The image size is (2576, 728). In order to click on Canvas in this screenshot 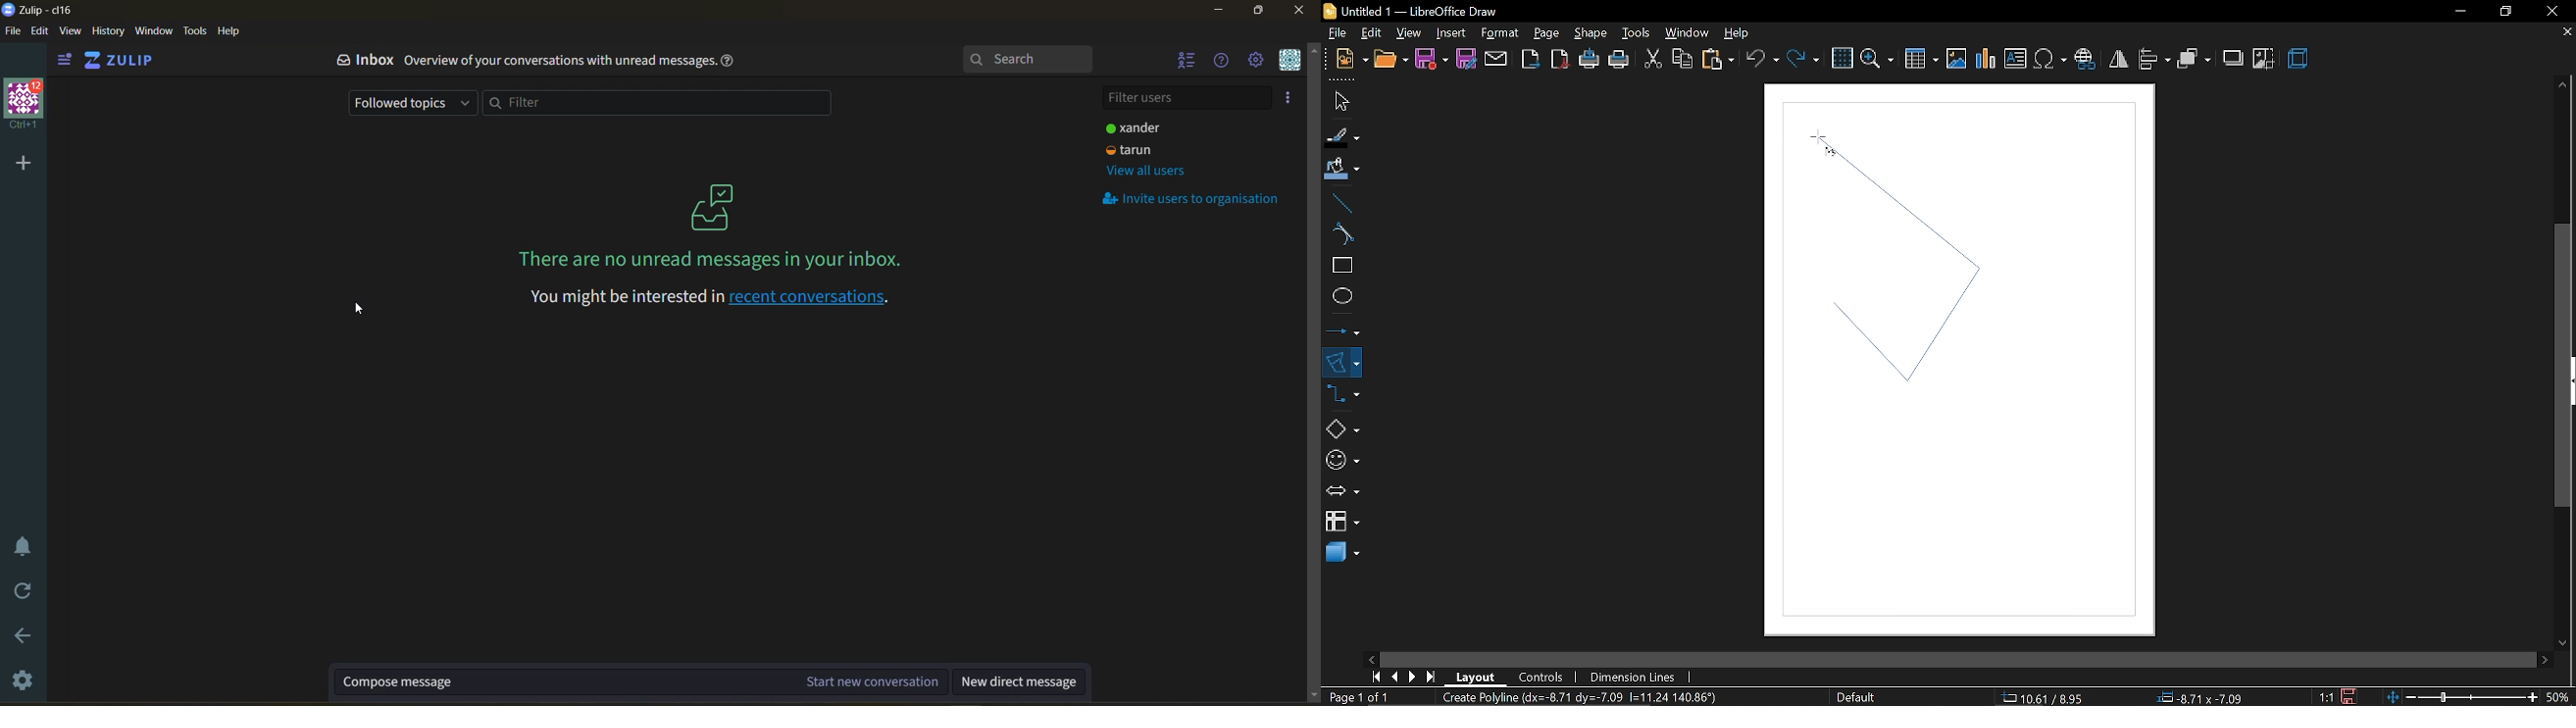, I will do `click(1957, 361)`.